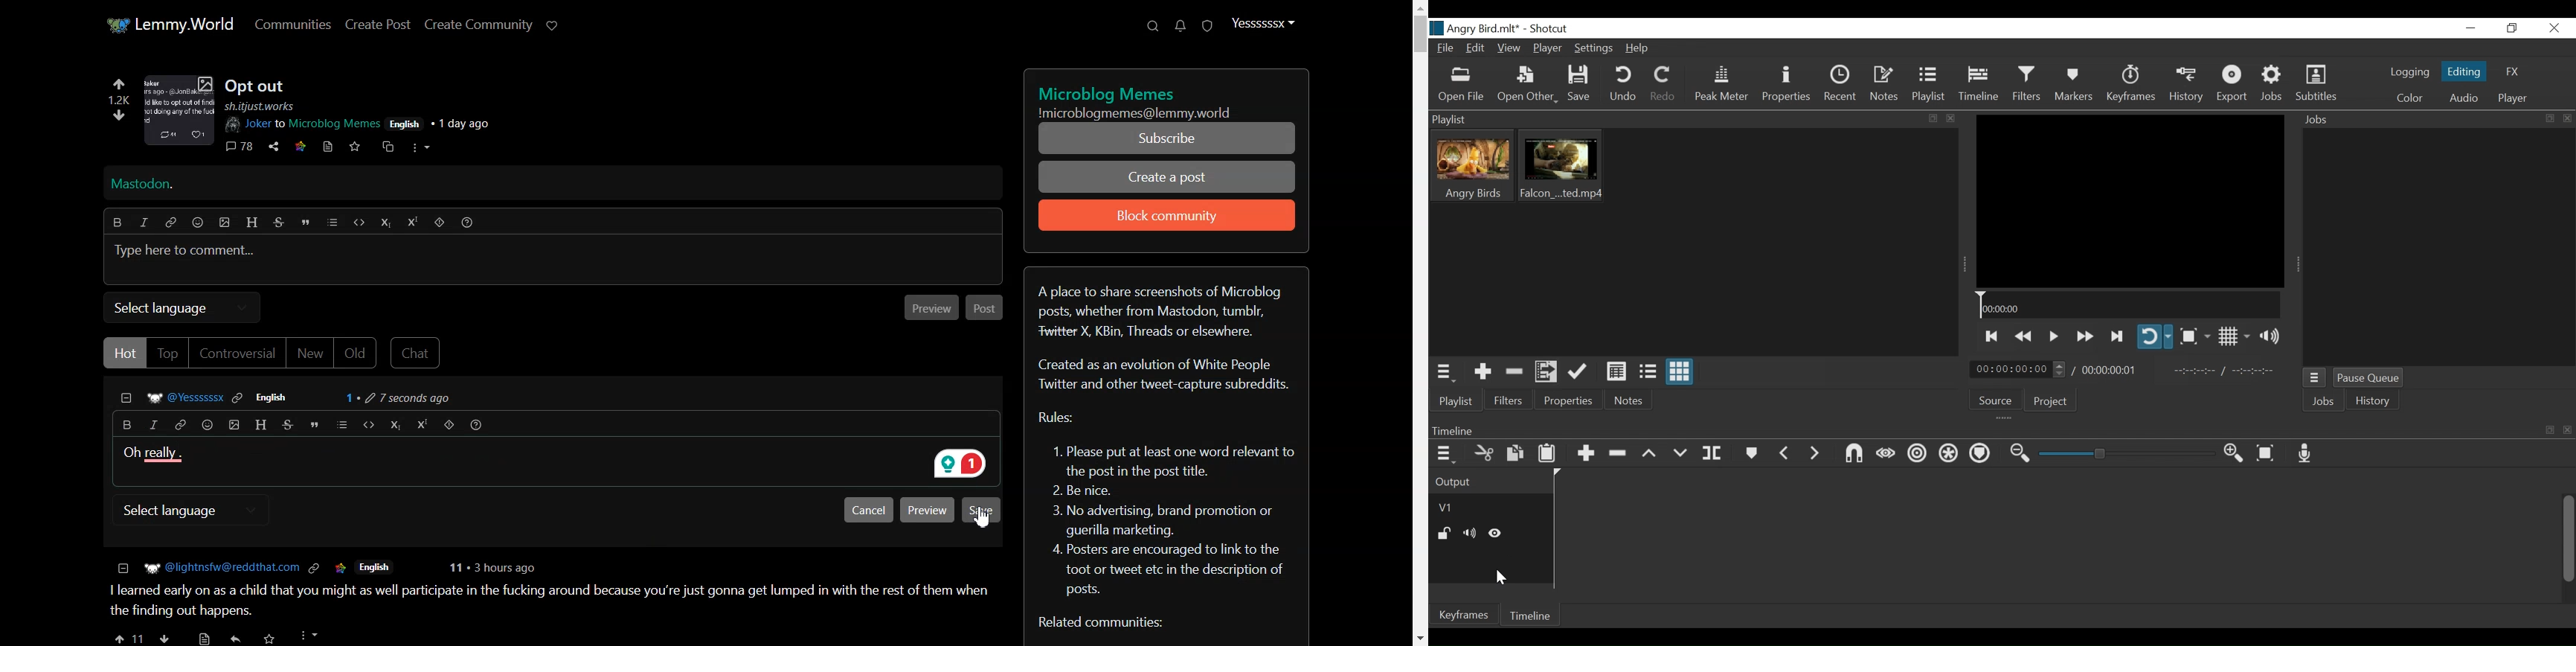 The height and width of the screenshot is (672, 2576). What do you see at coordinates (292, 24) in the screenshot?
I see `Communities` at bounding box center [292, 24].